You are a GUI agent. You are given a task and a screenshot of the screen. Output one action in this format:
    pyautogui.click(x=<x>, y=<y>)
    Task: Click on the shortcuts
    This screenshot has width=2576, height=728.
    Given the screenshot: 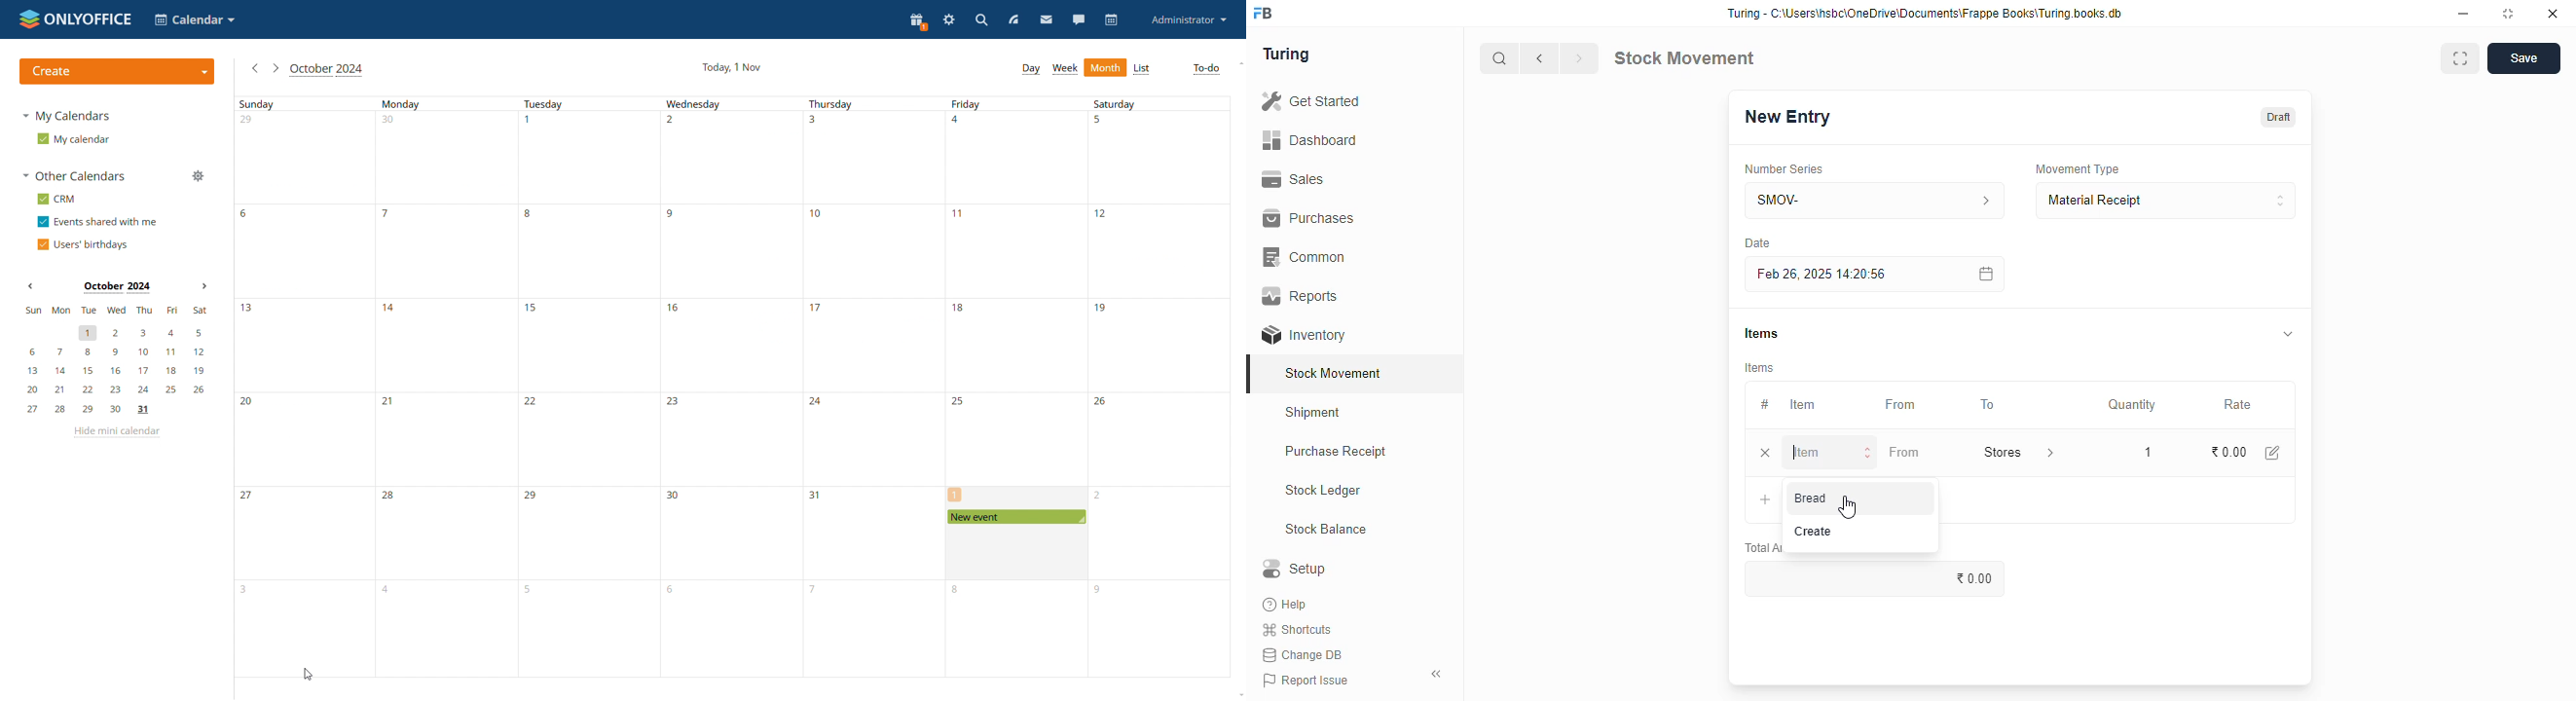 What is the action you would take?
    pyautogui.click(x=1297, y=630)
    